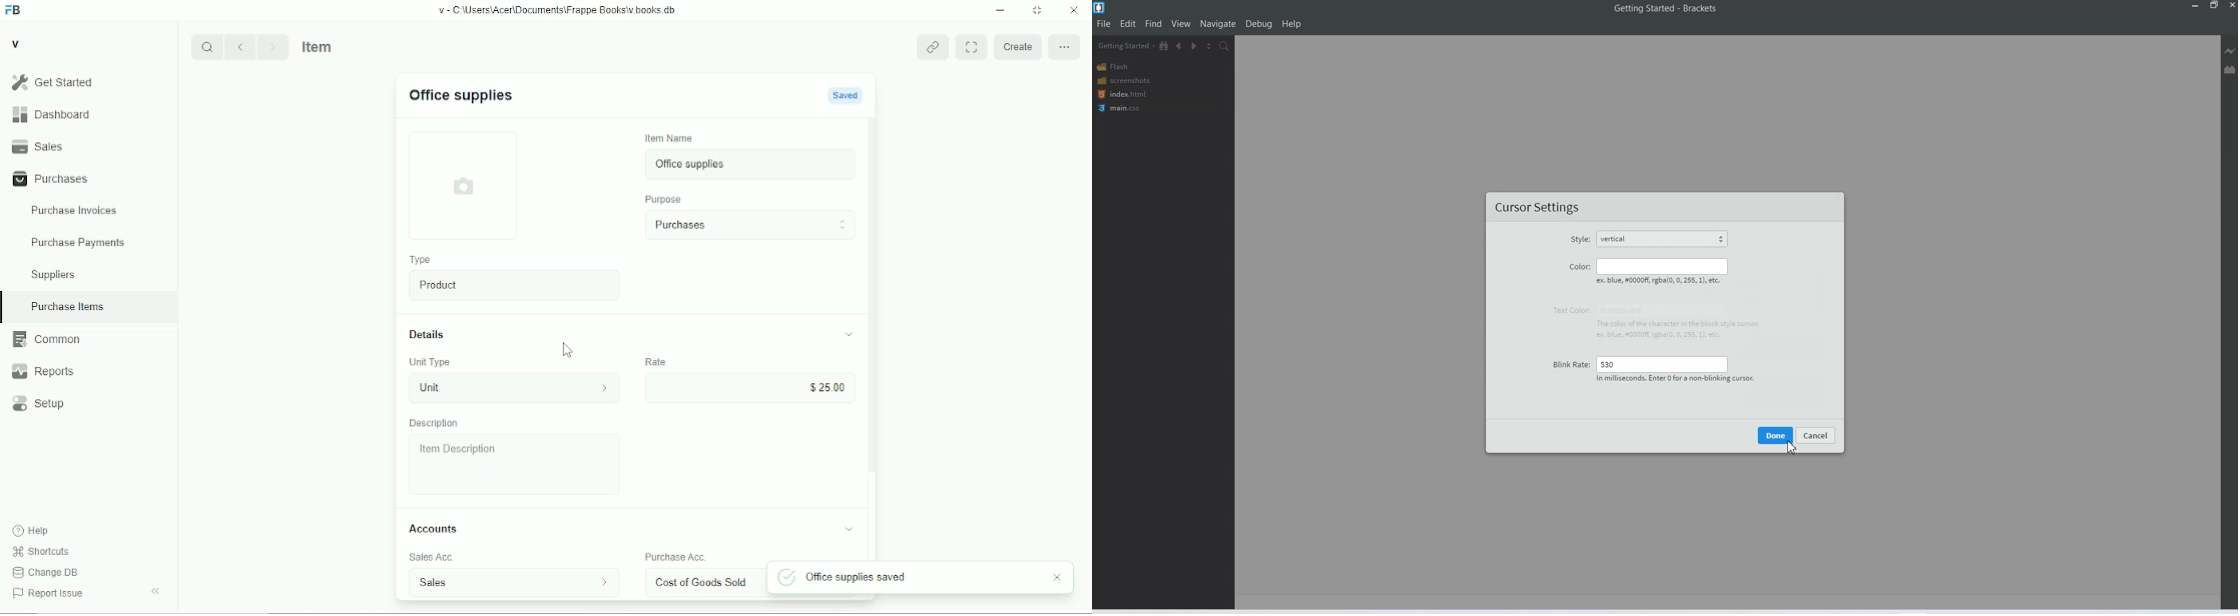 The height and width of the screenshot is (616, 2240). Describe the element at coordinates (47, 339) in the screenshot. I see `common` at that location.